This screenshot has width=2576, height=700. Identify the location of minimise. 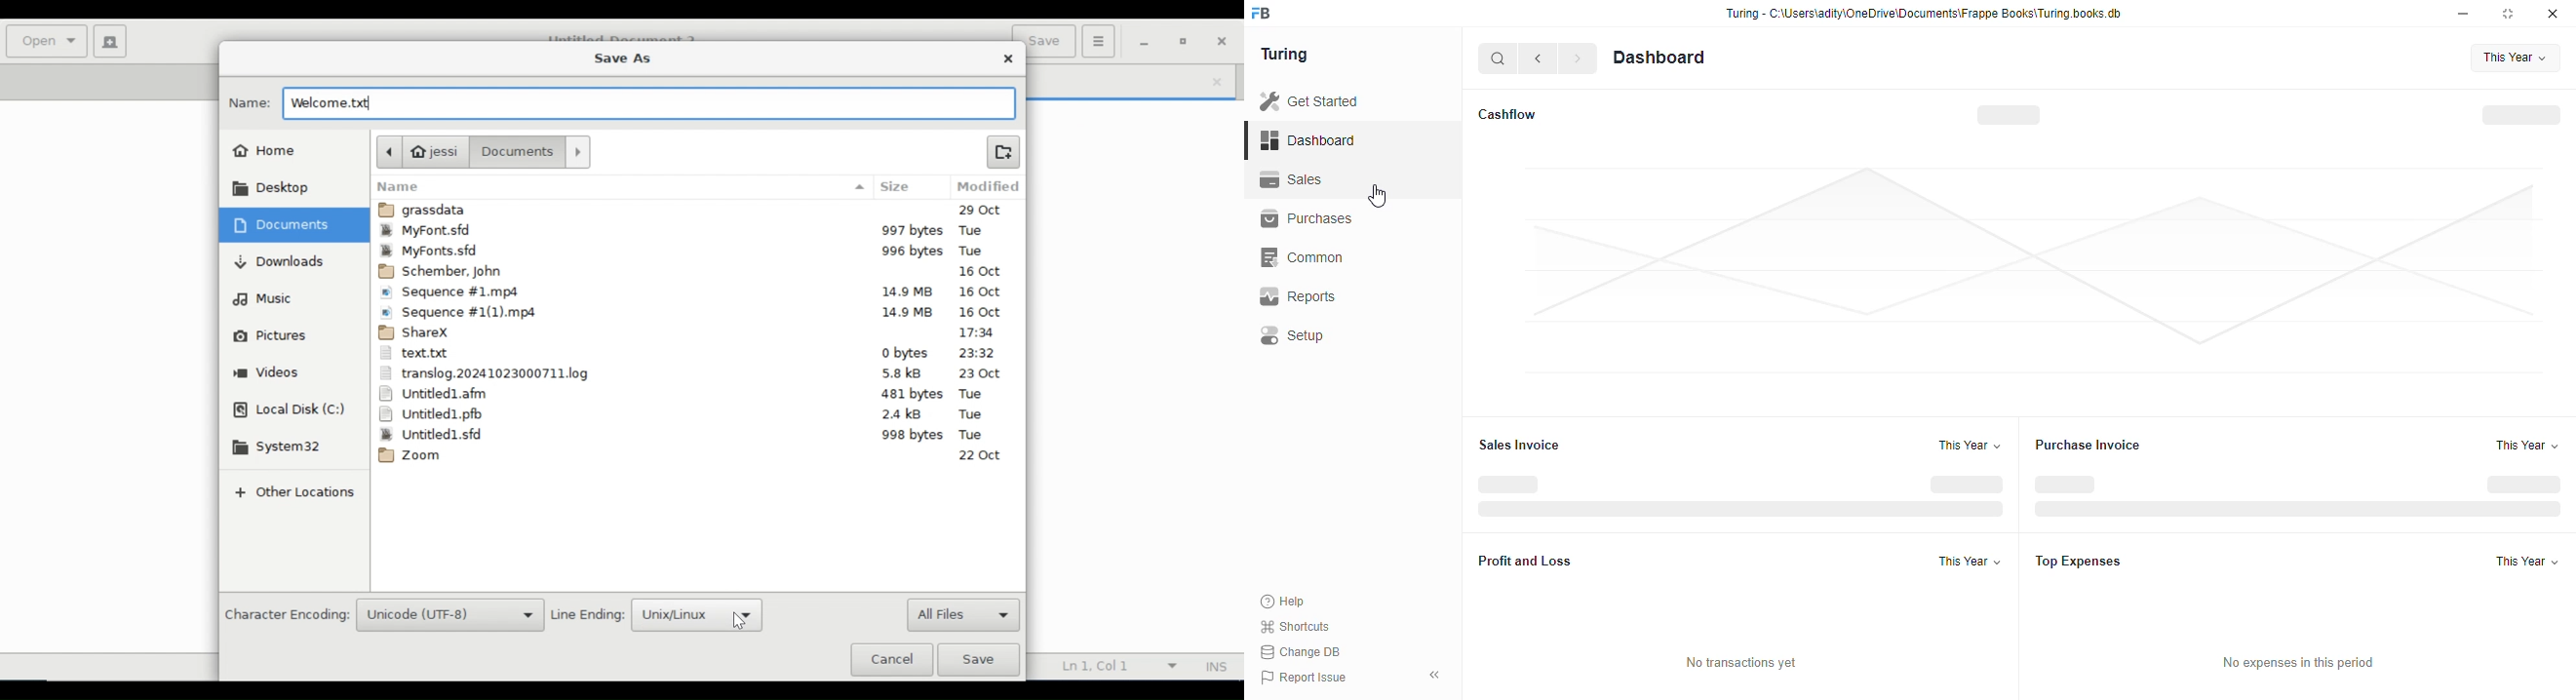
(2464, 14).